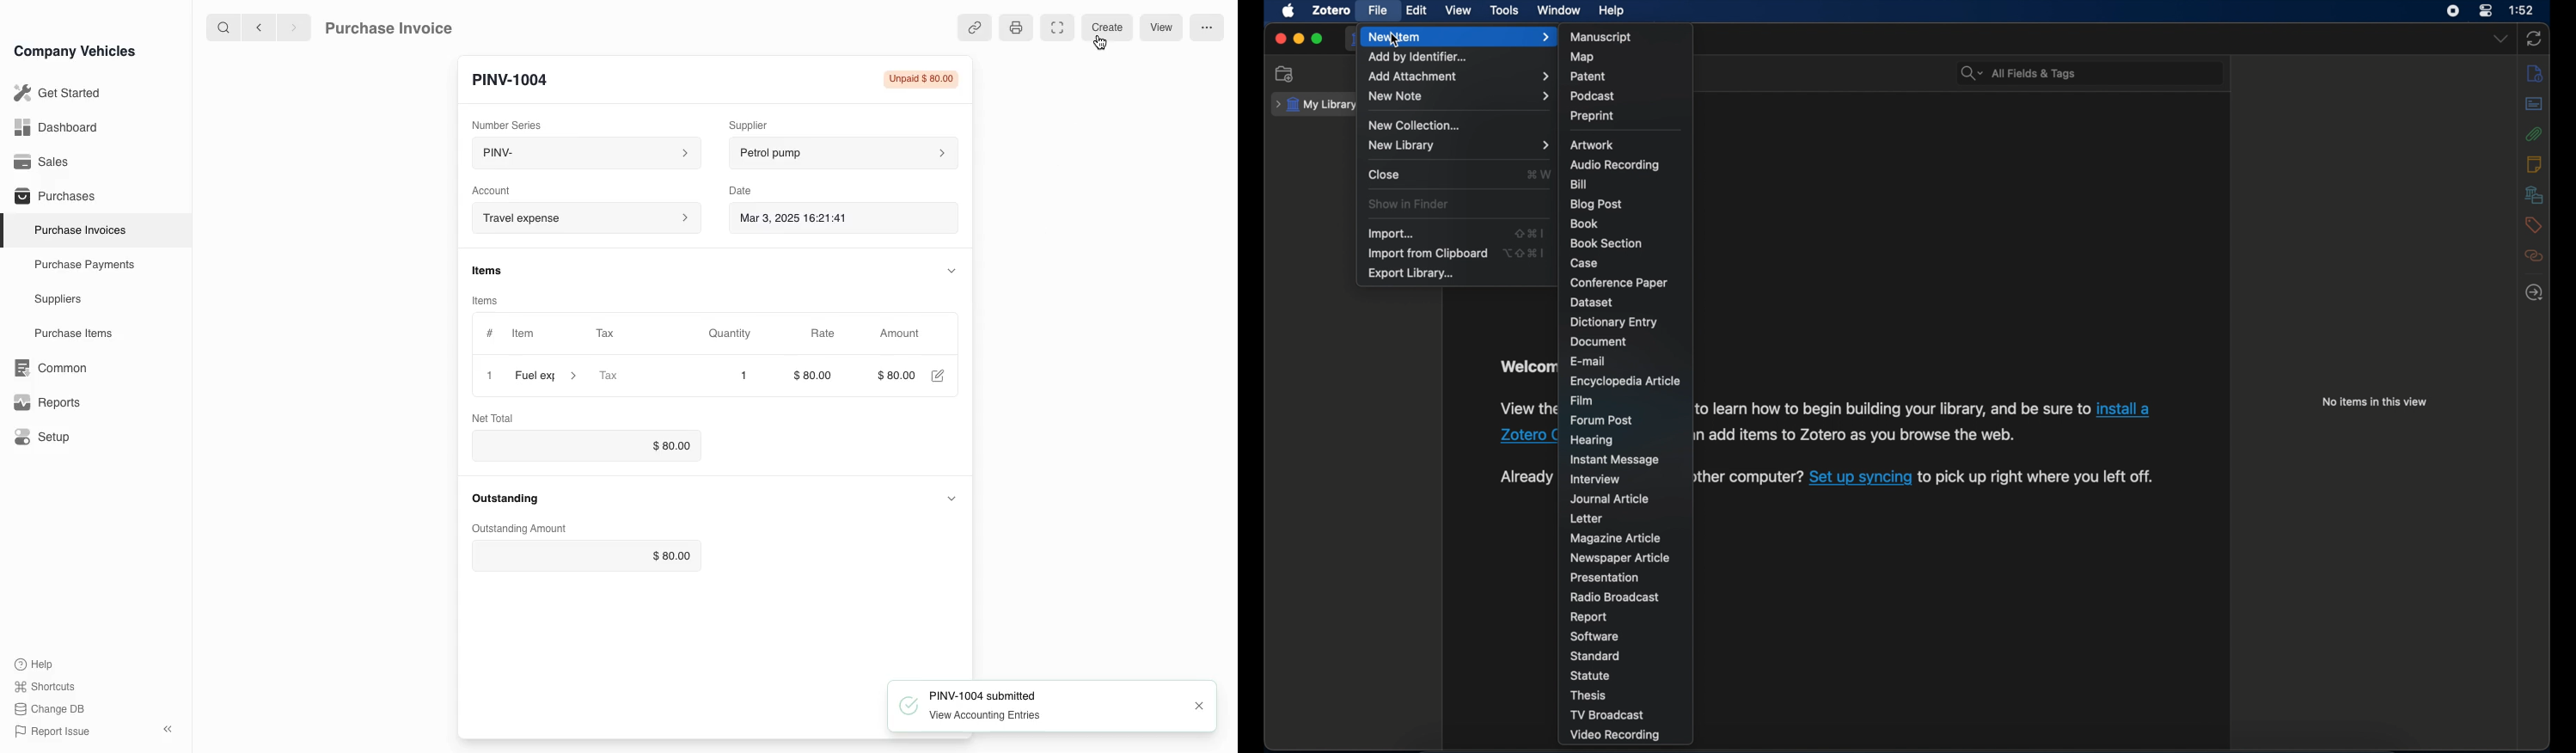  Describe the element at coordinates (584, 218) in the screenshot. I see `Account` at that location.